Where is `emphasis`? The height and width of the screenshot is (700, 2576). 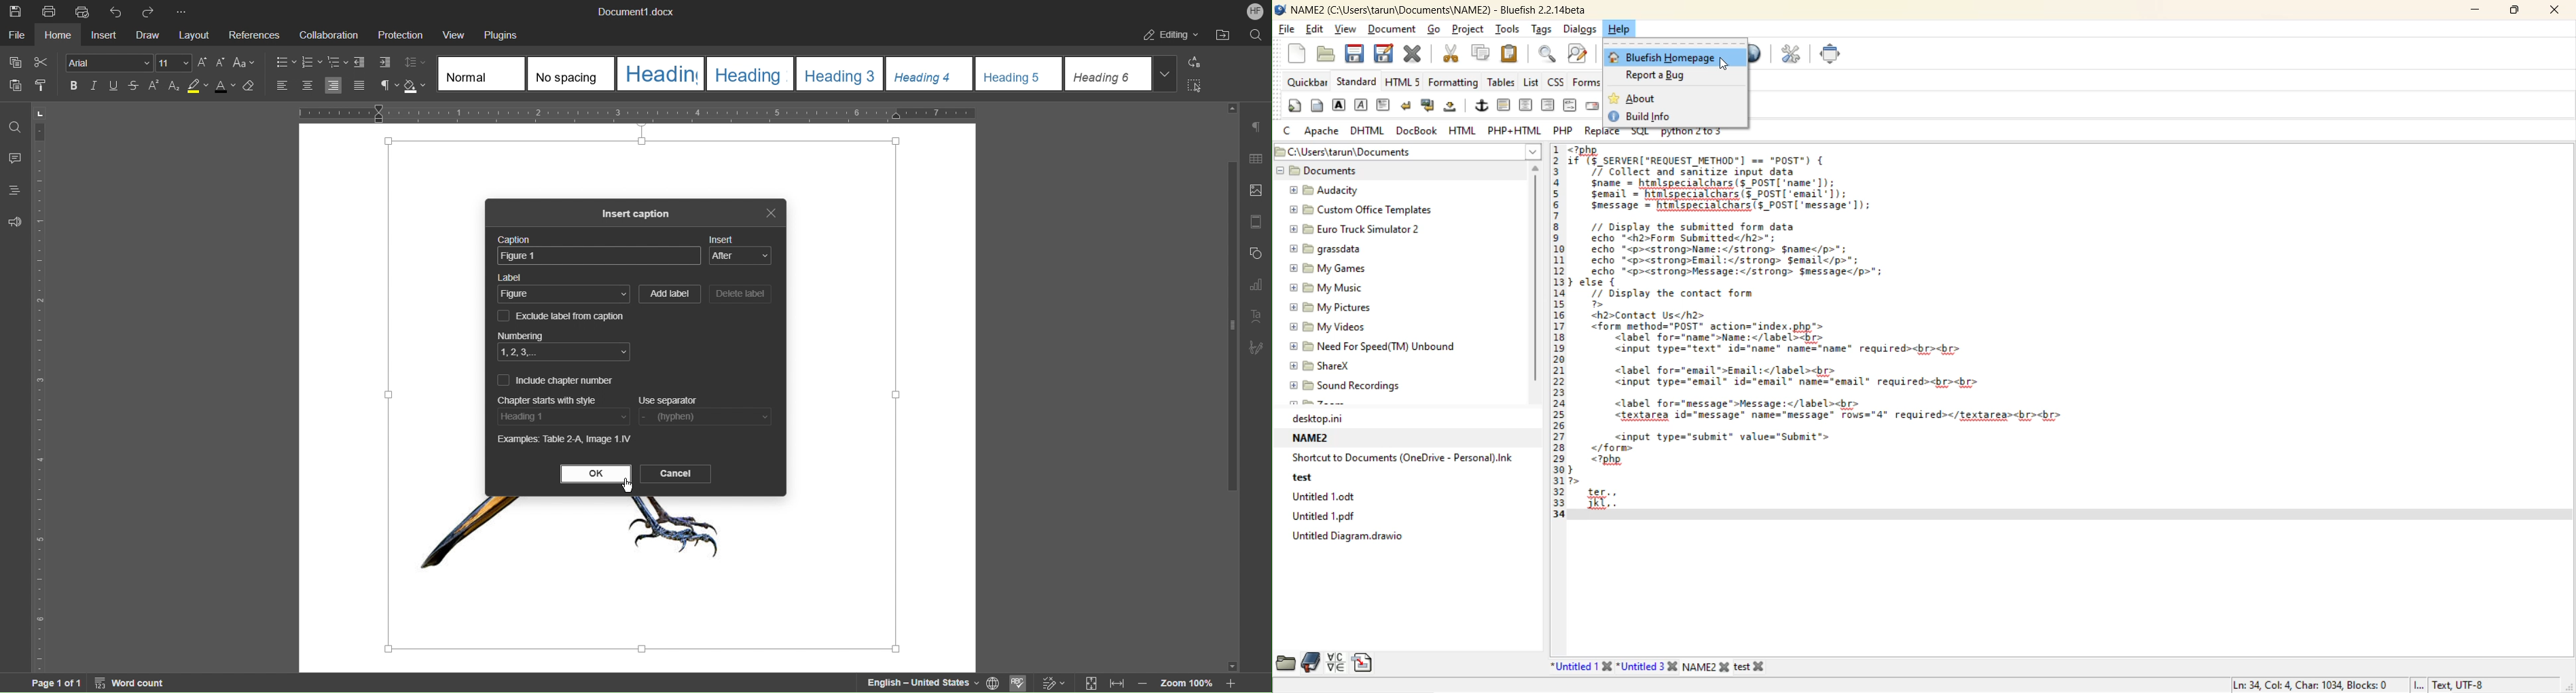 emphasis is located at coordinates (1364, 105).